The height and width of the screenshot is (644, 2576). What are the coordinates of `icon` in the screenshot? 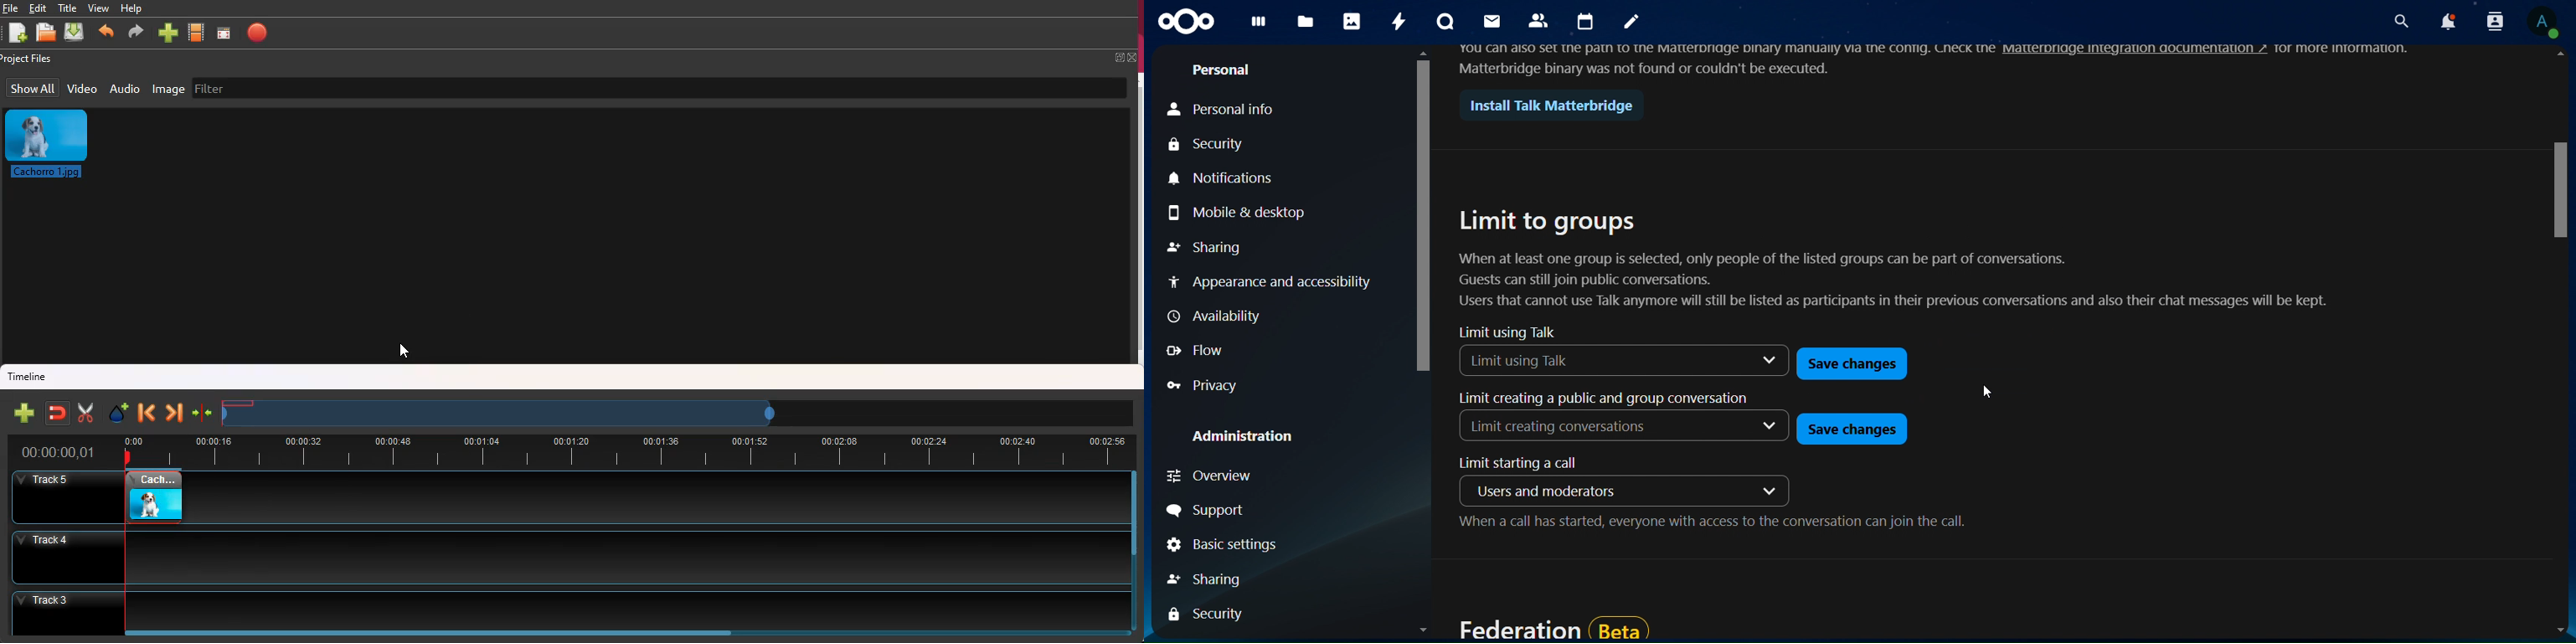 It's located at (1188, 22).